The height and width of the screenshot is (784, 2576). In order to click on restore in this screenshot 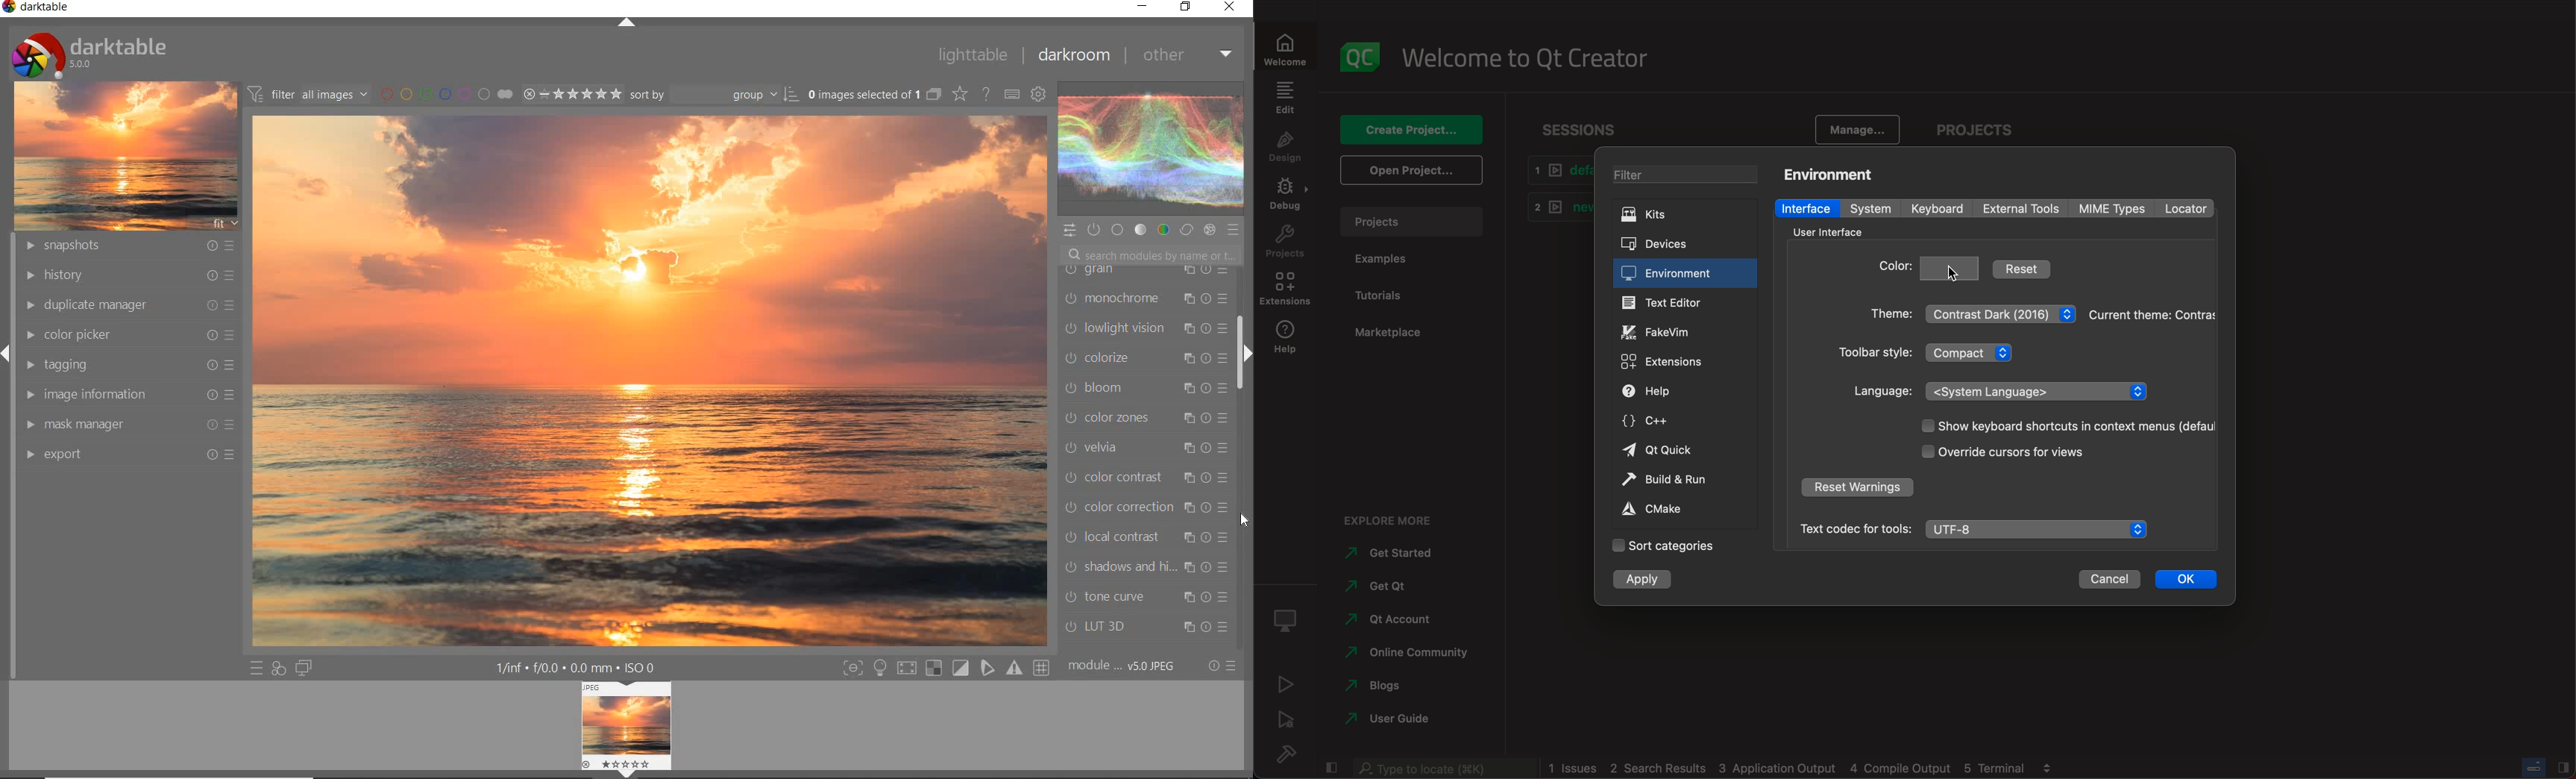, I will do `click(1185, 7)`.